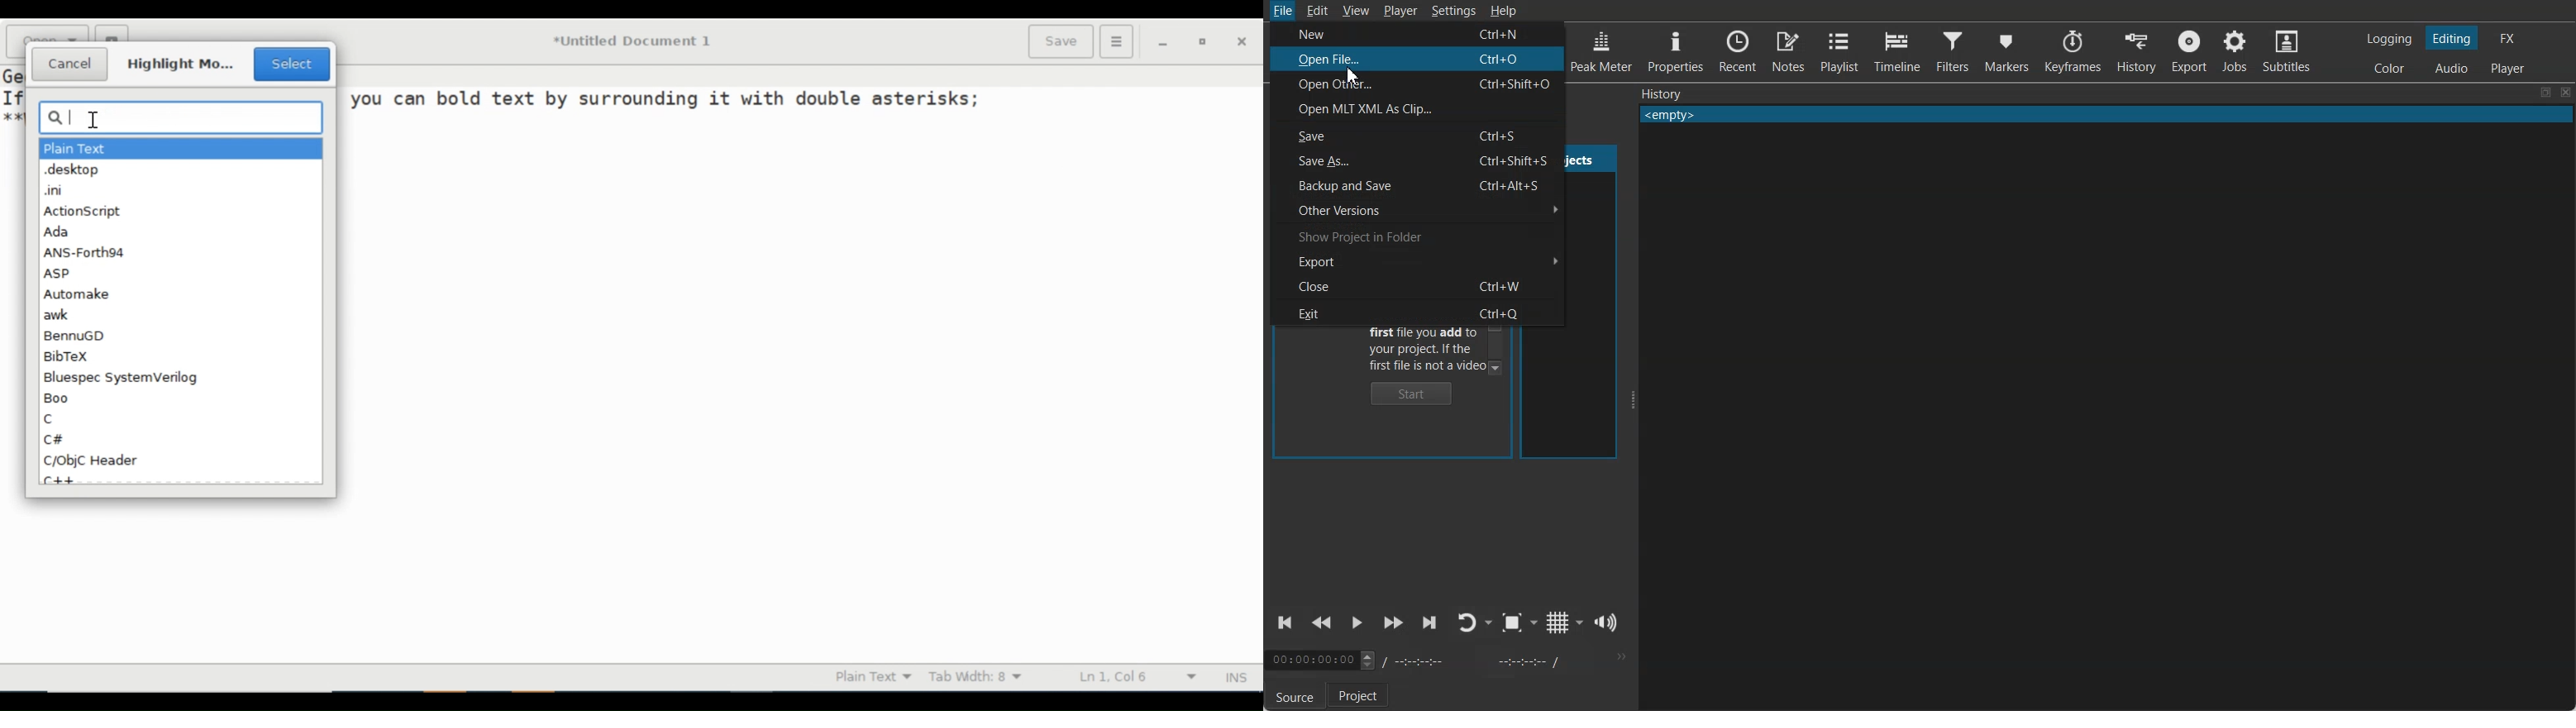  Describe the element at coordinates (1788, 50) in the screenshot. I see `Notes` at that location.